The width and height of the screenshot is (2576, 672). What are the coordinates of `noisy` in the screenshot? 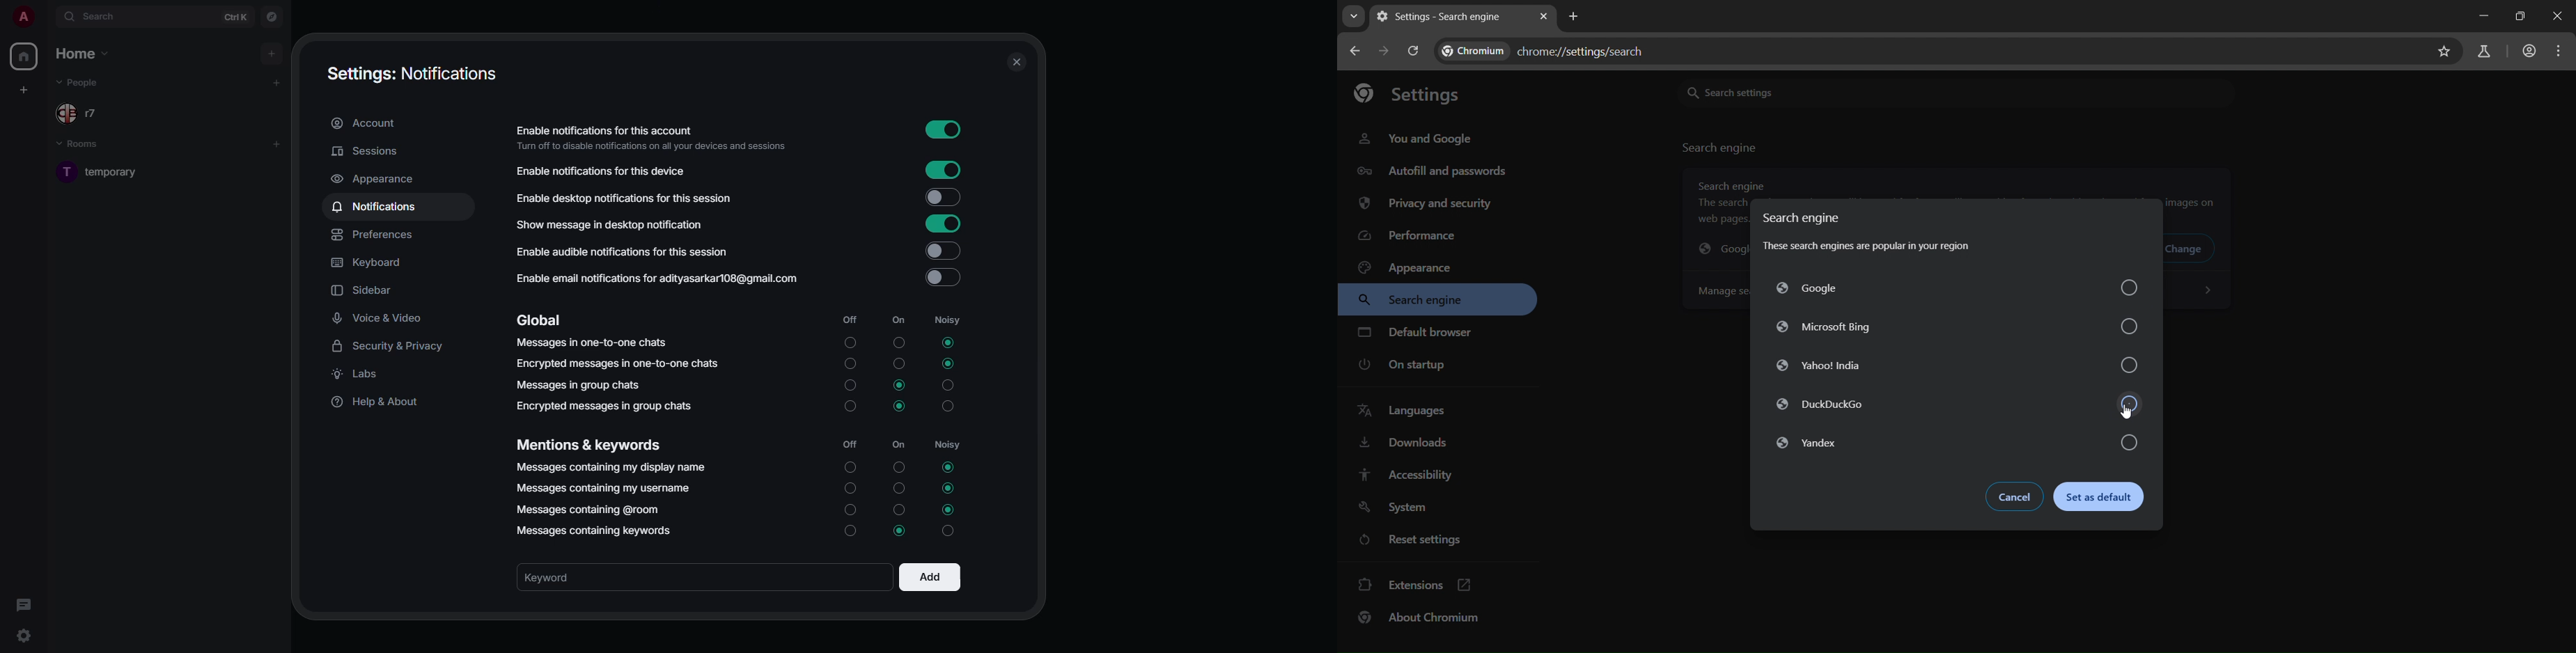 It's located at (951, 530).